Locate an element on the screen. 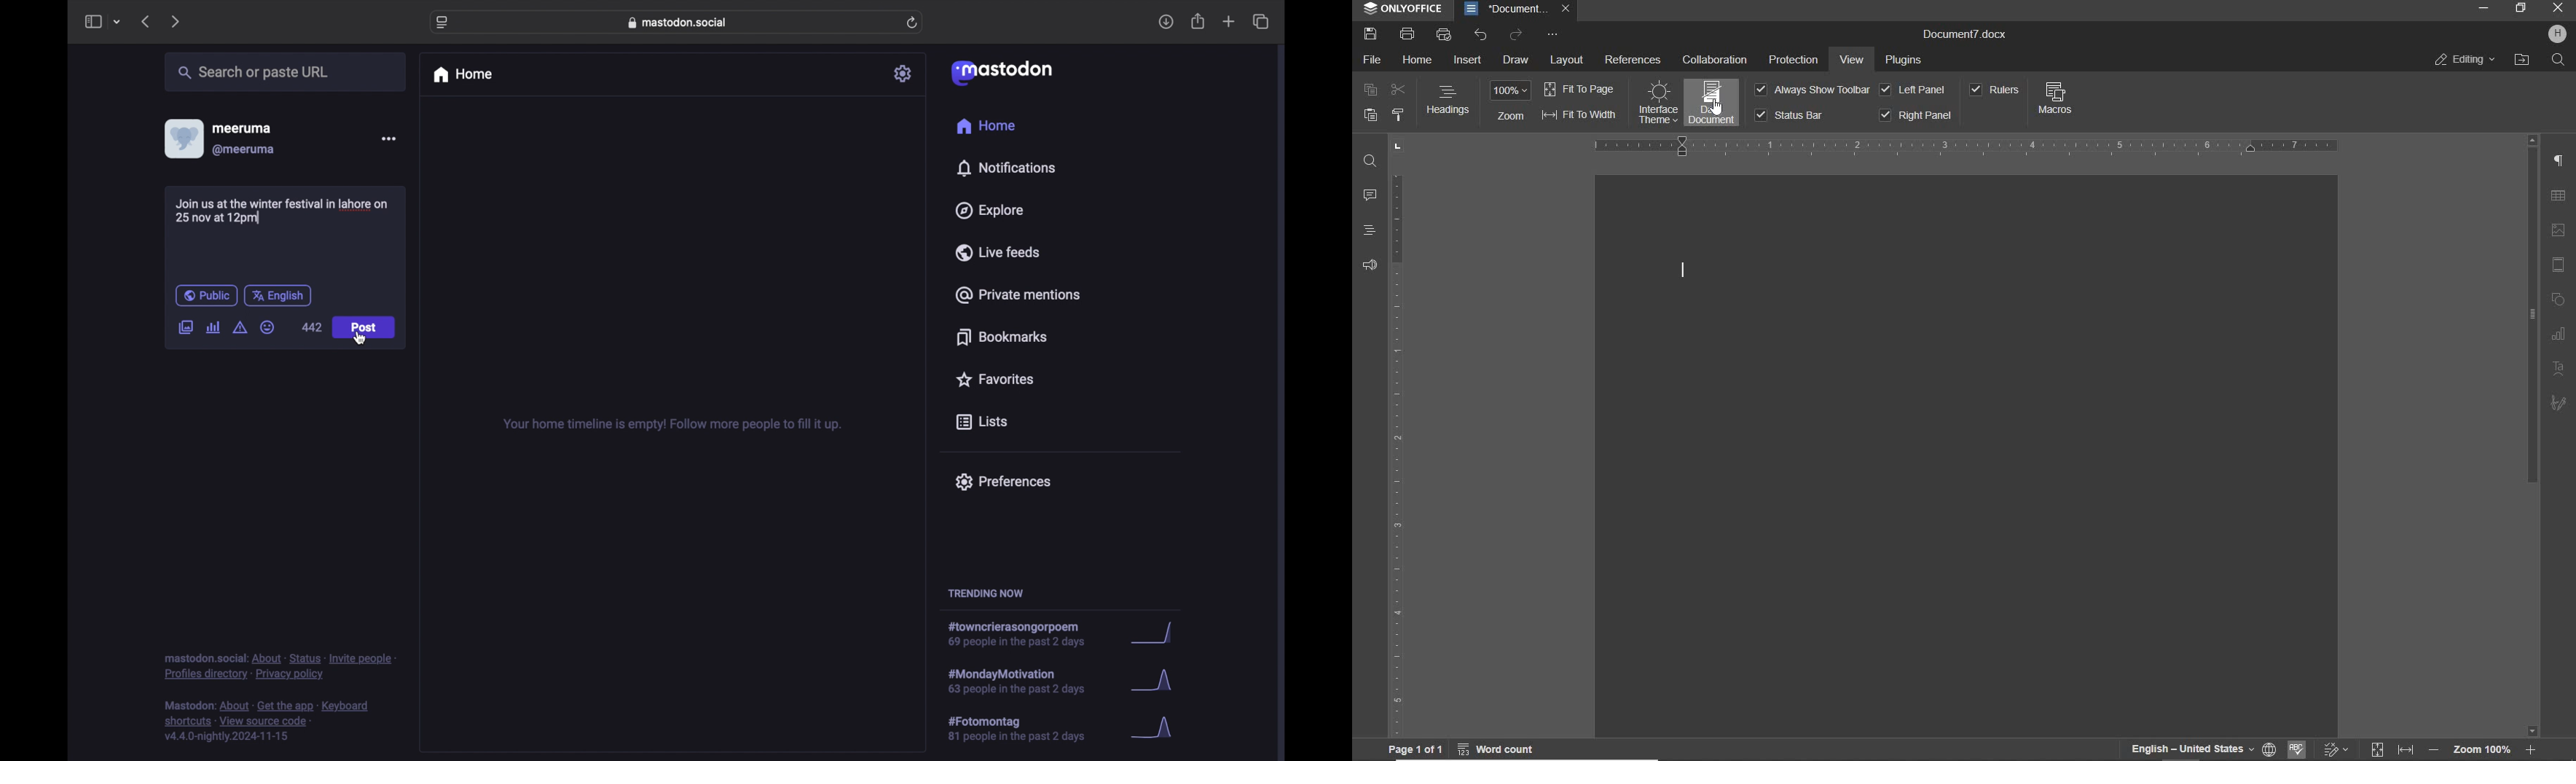 The image size is (2576, 784). display picture is located at coordinates (182, 138).